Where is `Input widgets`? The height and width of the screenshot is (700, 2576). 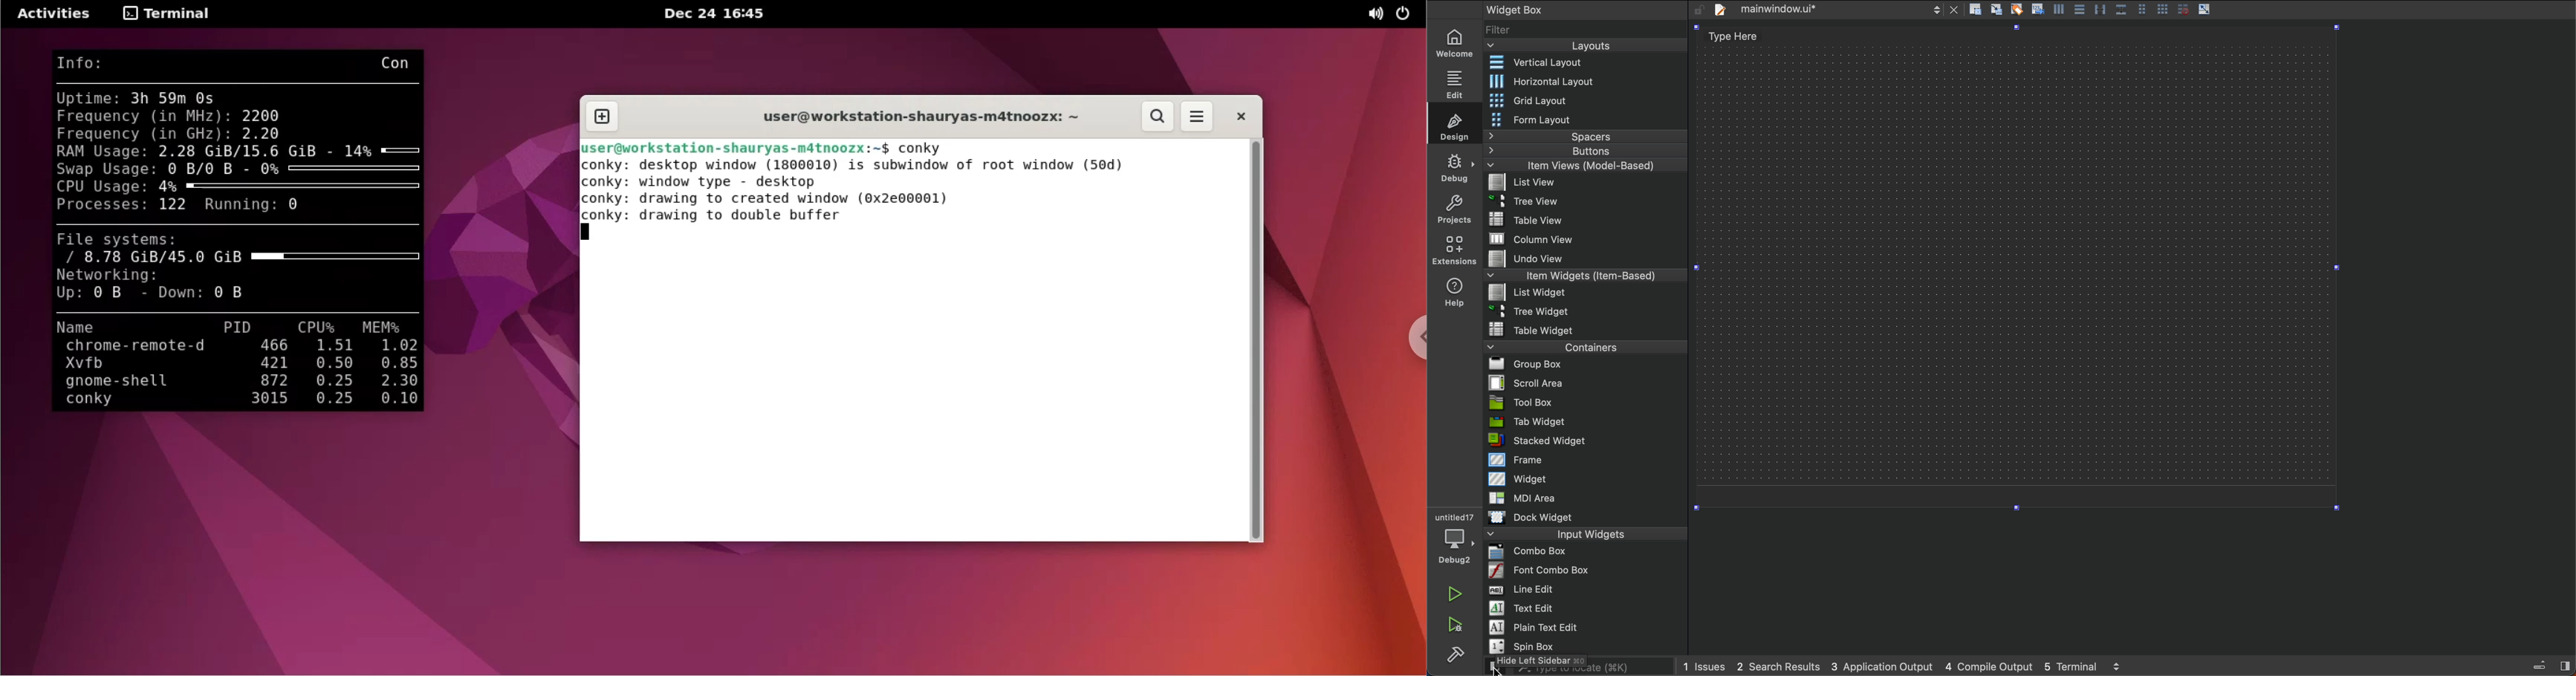
Input widgets is located at coordinates (1587, 534).